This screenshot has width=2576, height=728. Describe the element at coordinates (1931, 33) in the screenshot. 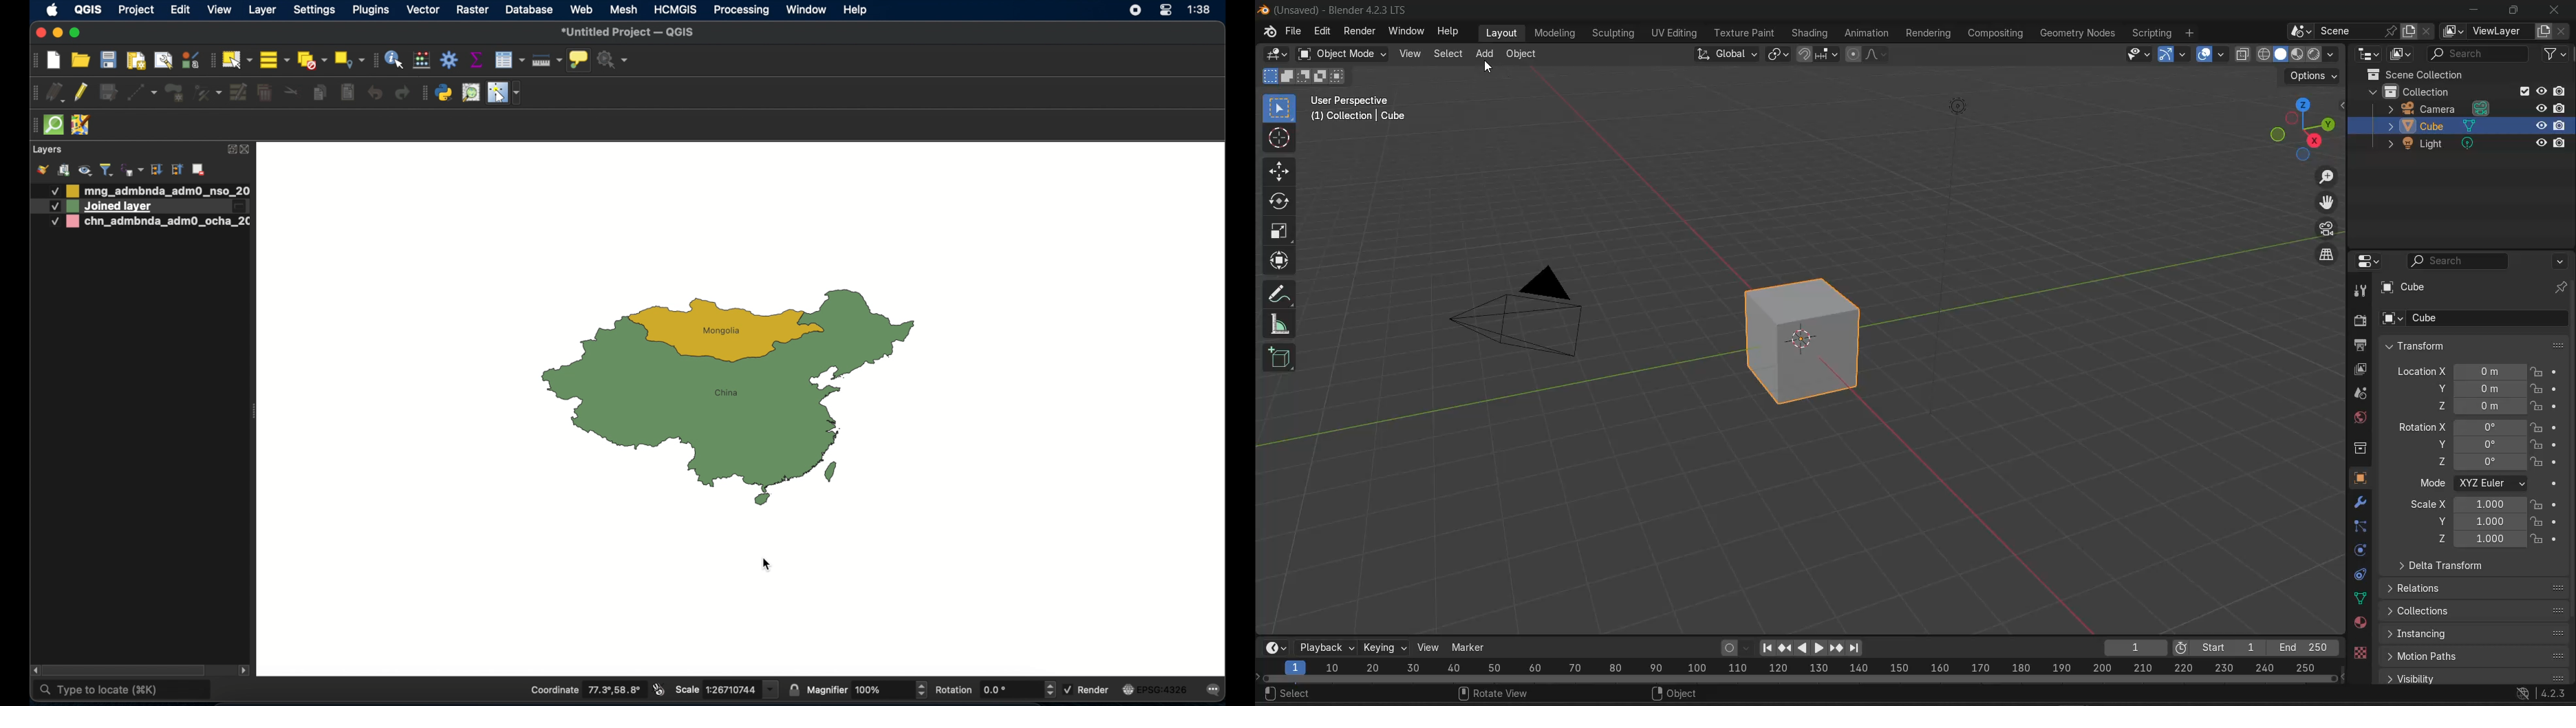

I see `rendering` at that location.